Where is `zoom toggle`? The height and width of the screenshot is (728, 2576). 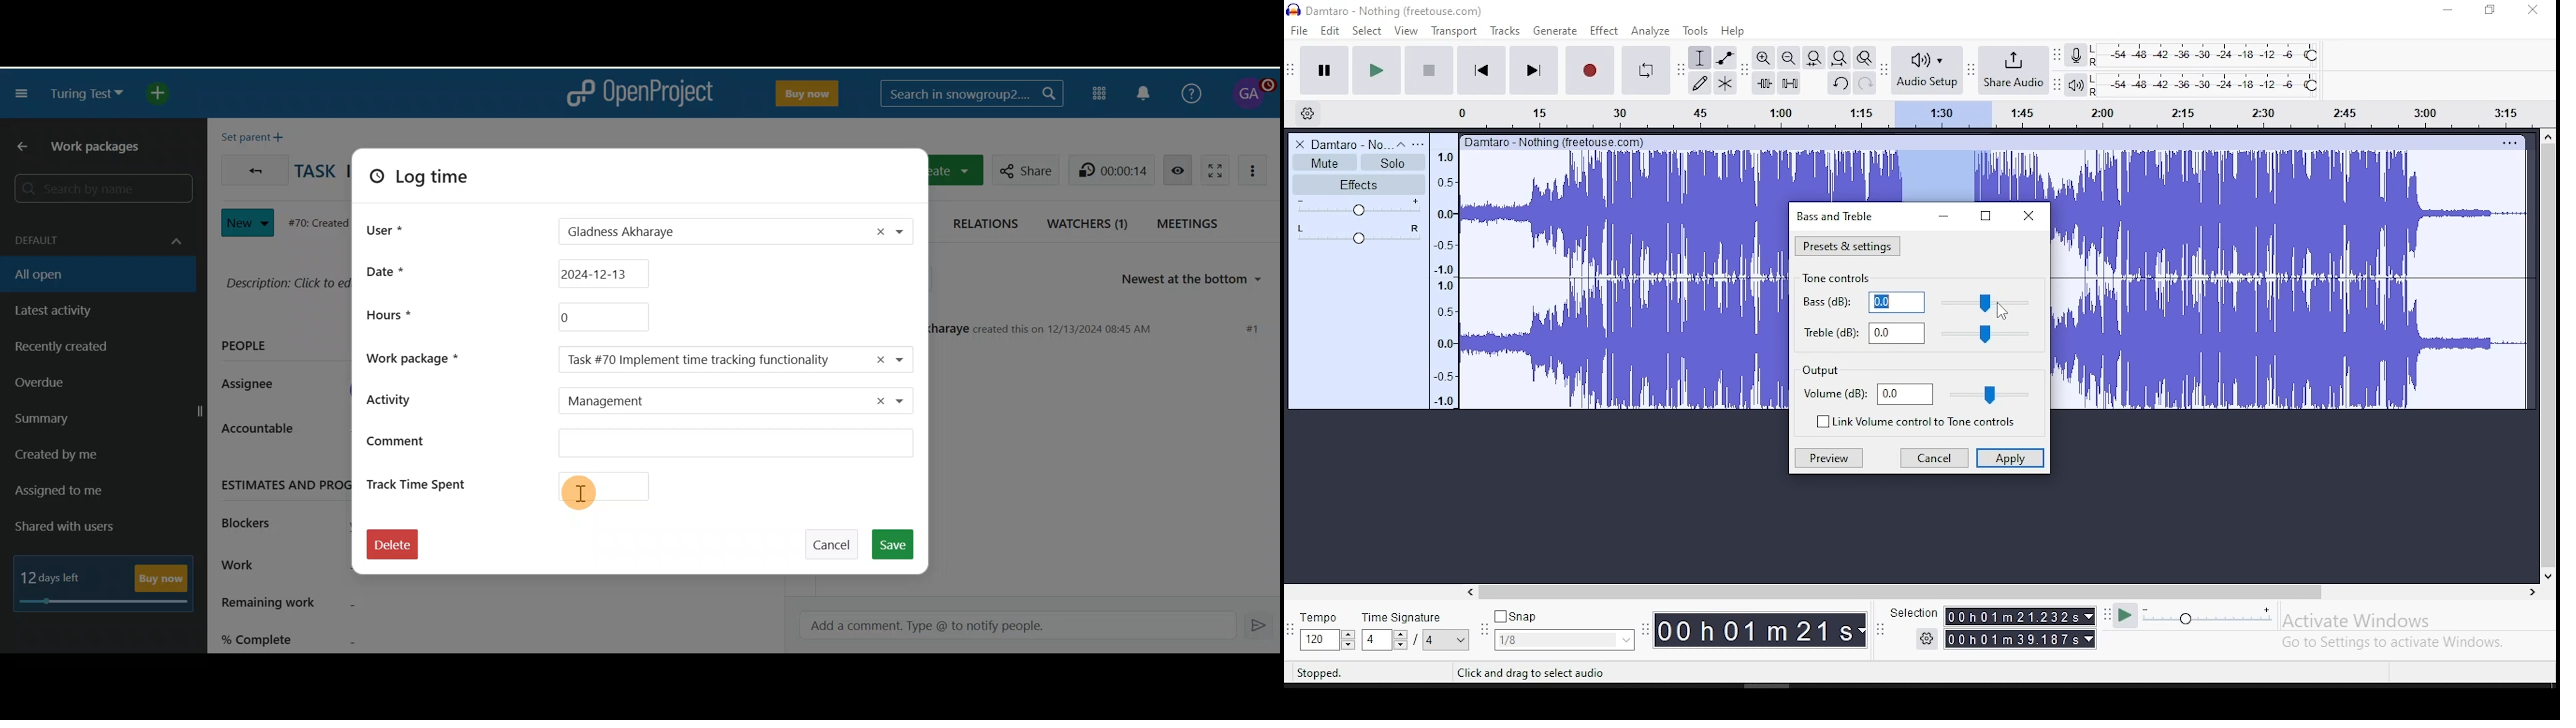
zoom toggle is located at coordinates (1863, 59).